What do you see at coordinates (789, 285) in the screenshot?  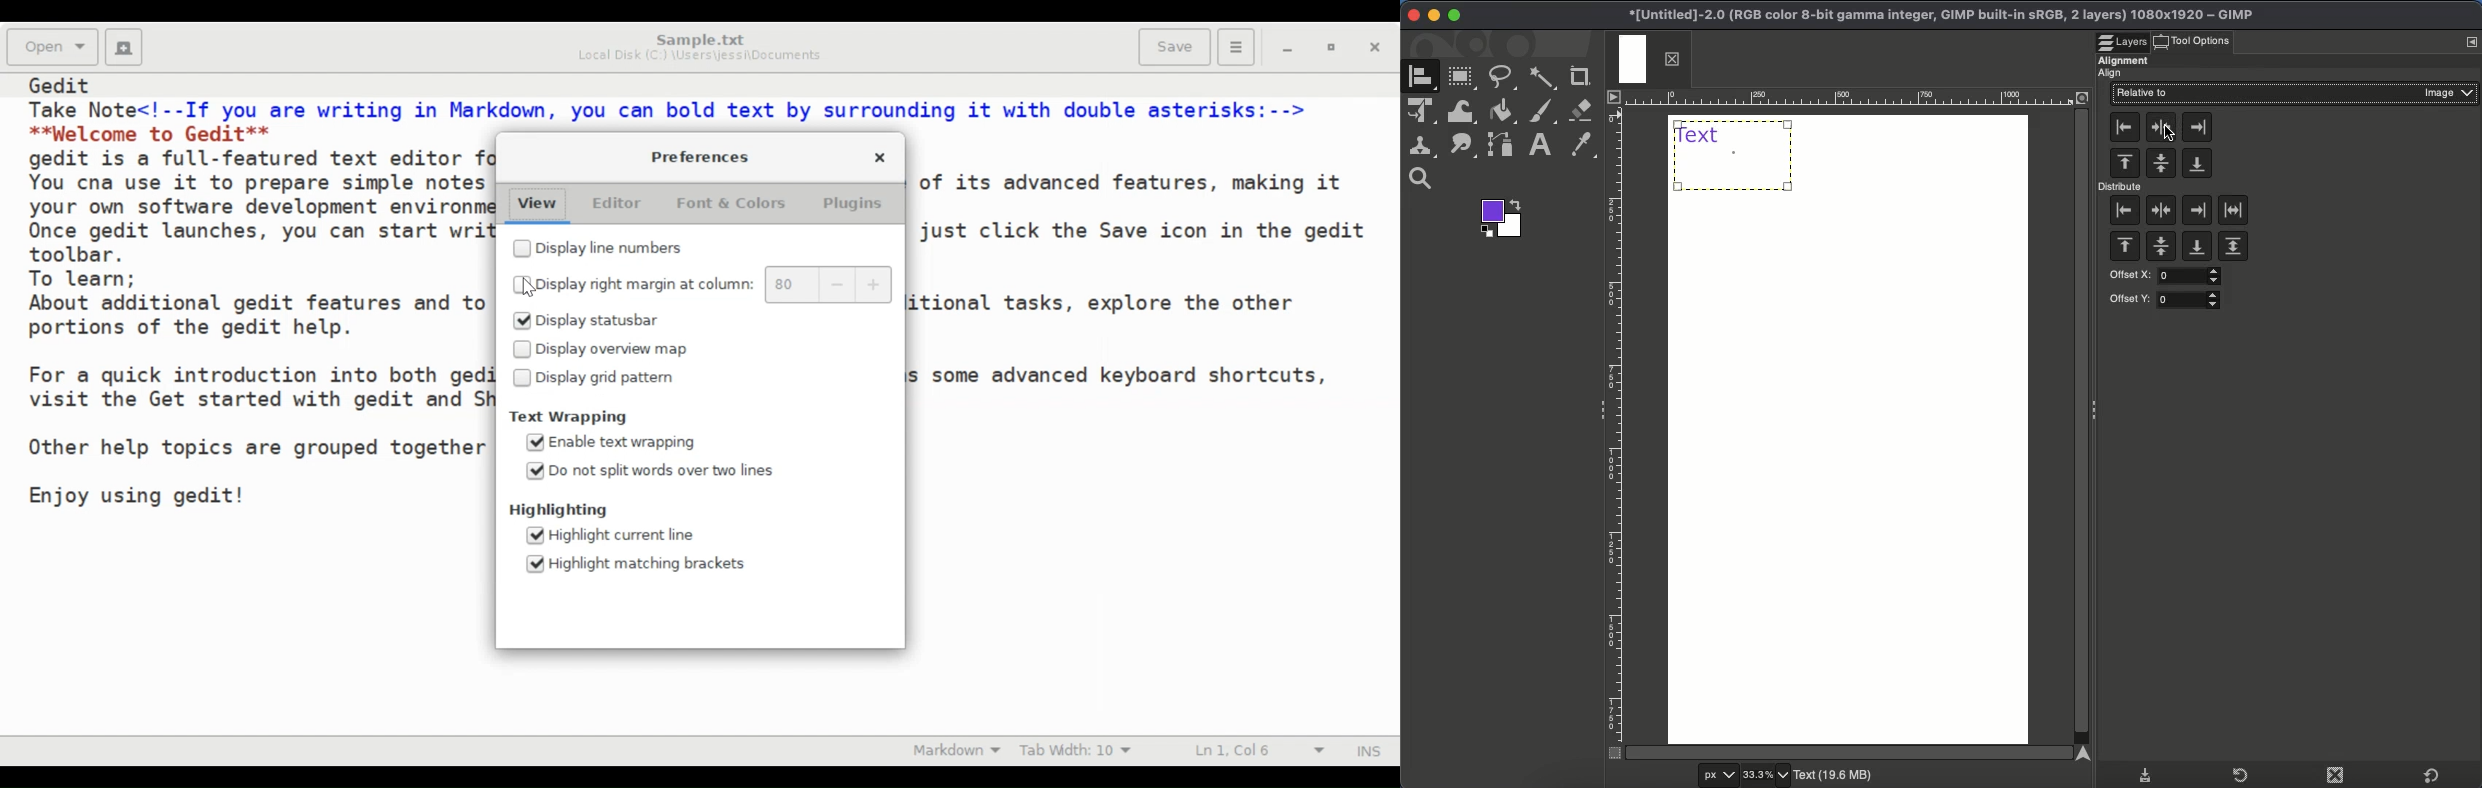 I see `80` at bounding box center [789, 285].